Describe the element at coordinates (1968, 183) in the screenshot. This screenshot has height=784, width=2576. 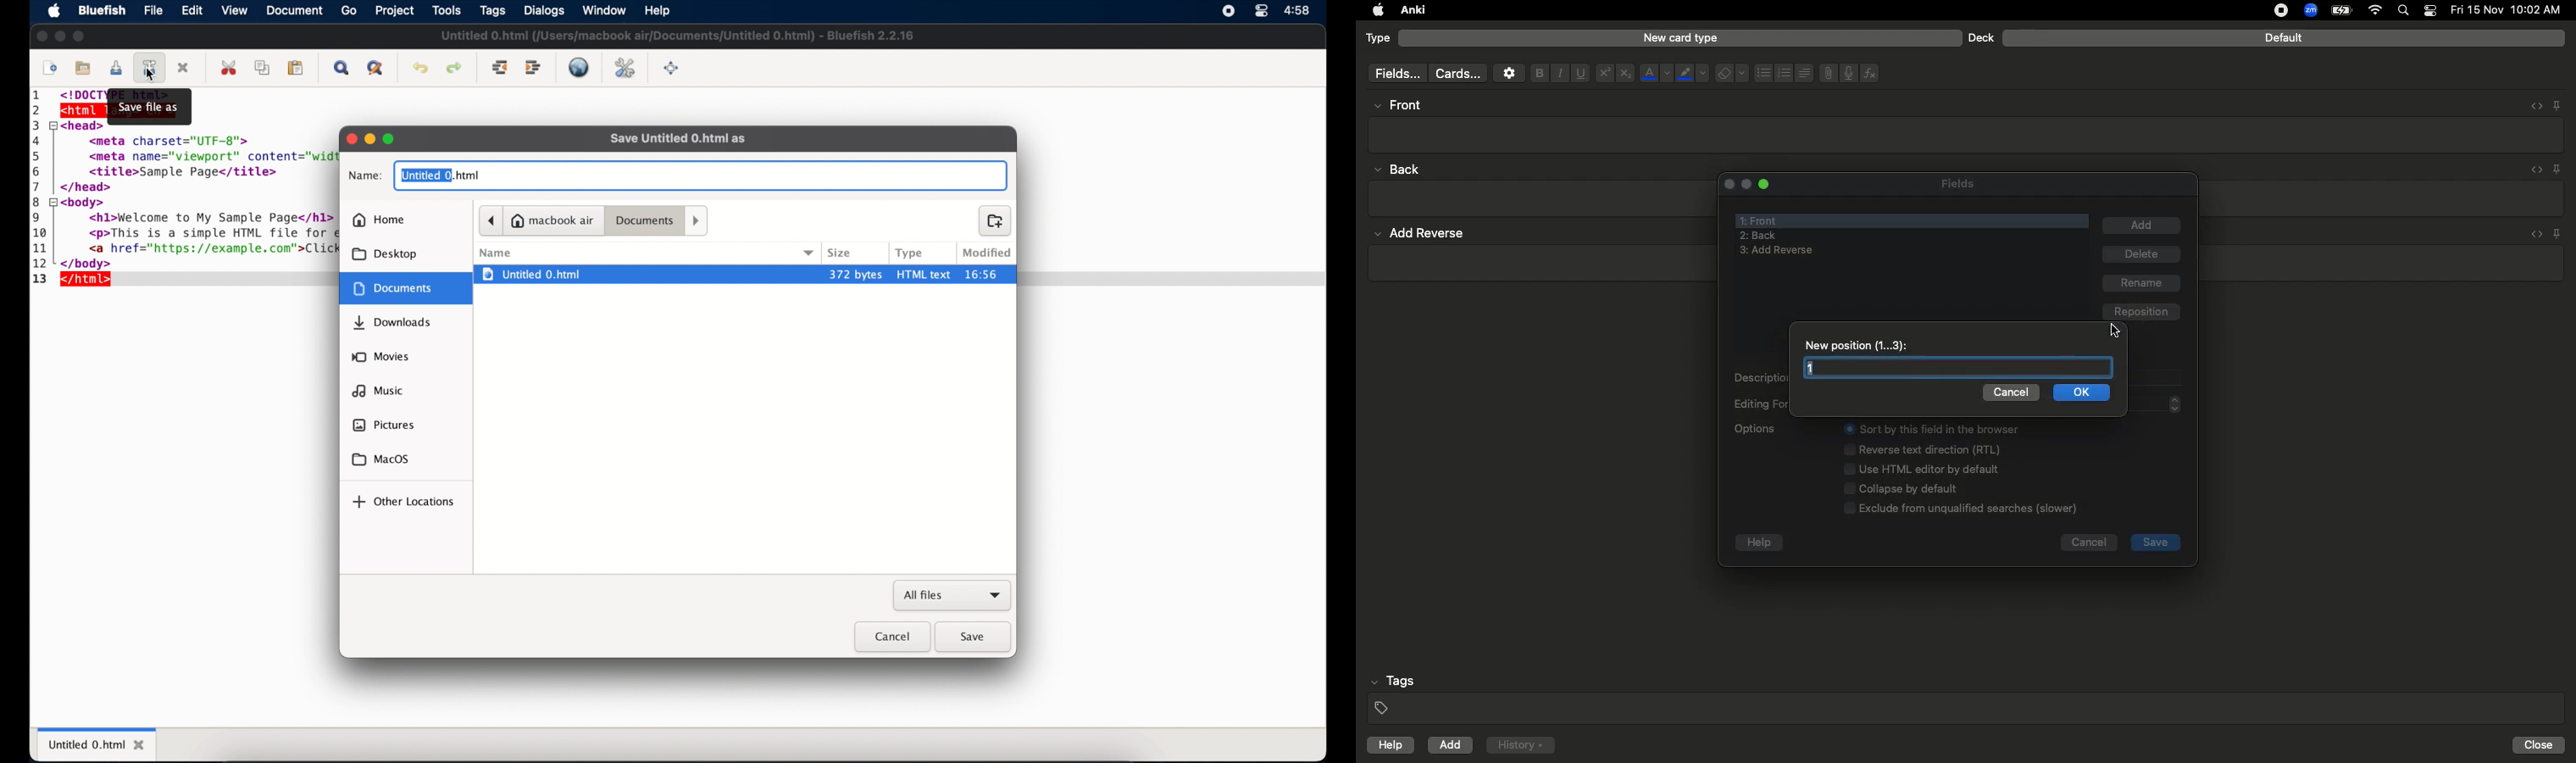
I see `Fields` at that location.